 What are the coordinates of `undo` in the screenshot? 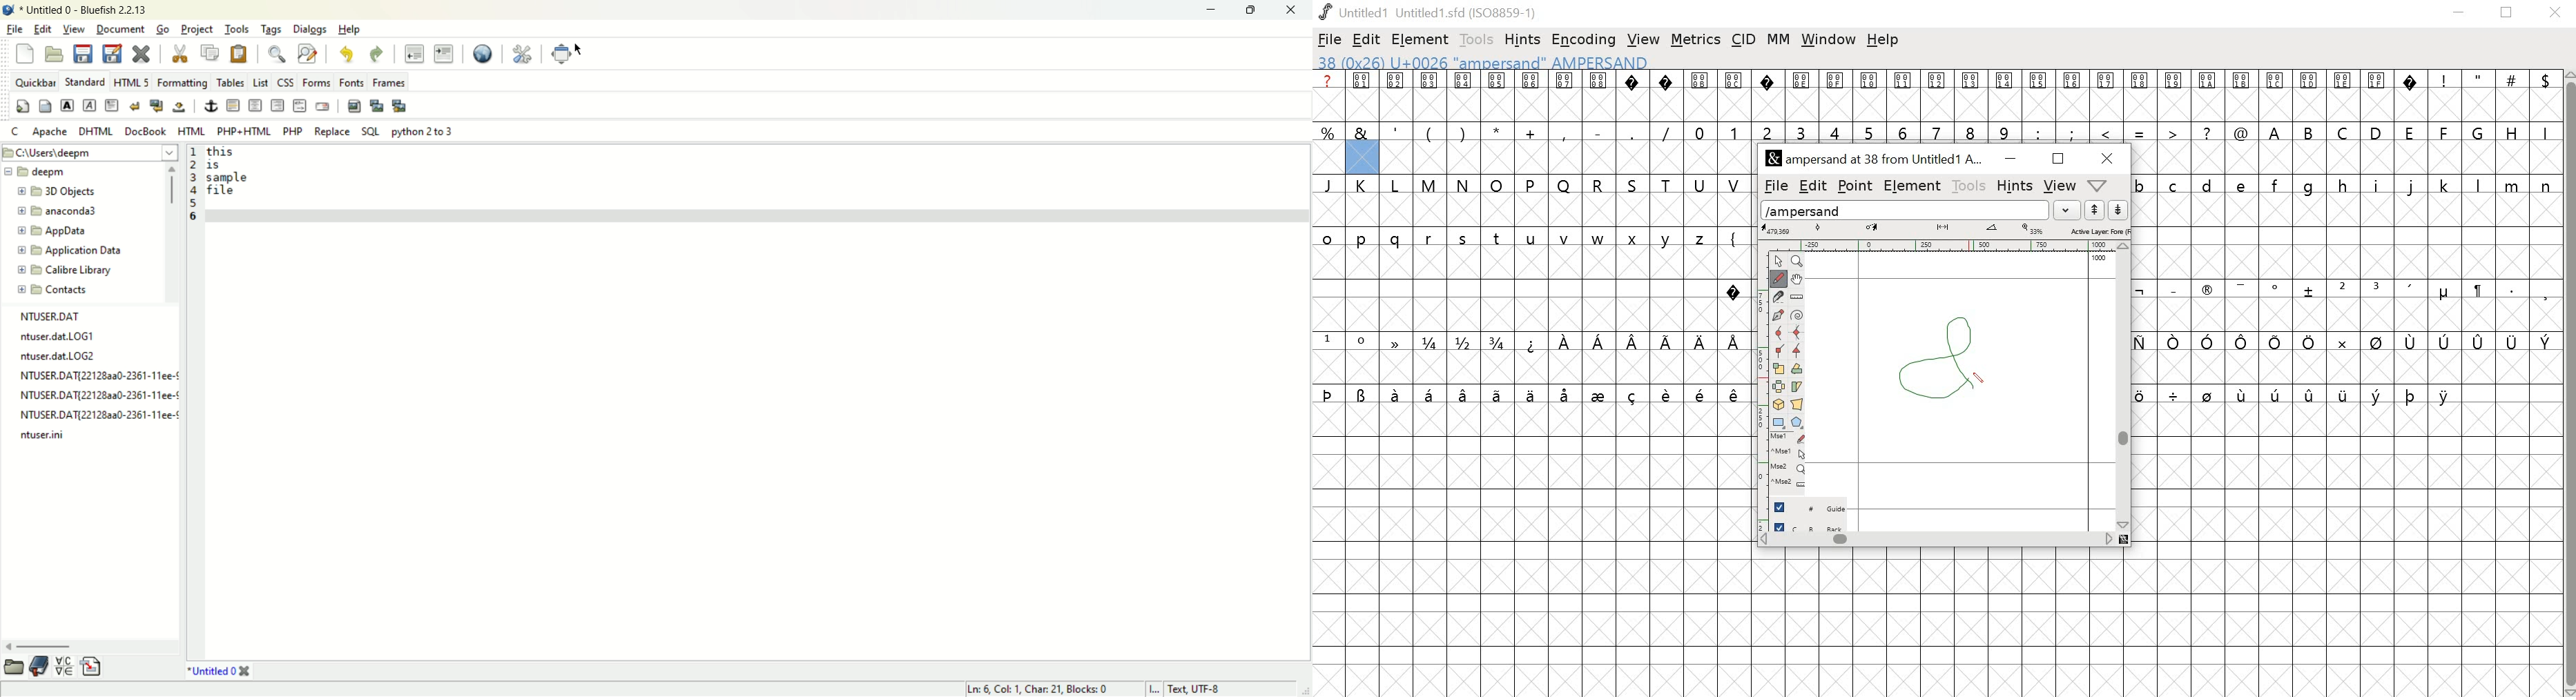 It's located at (345, 55).